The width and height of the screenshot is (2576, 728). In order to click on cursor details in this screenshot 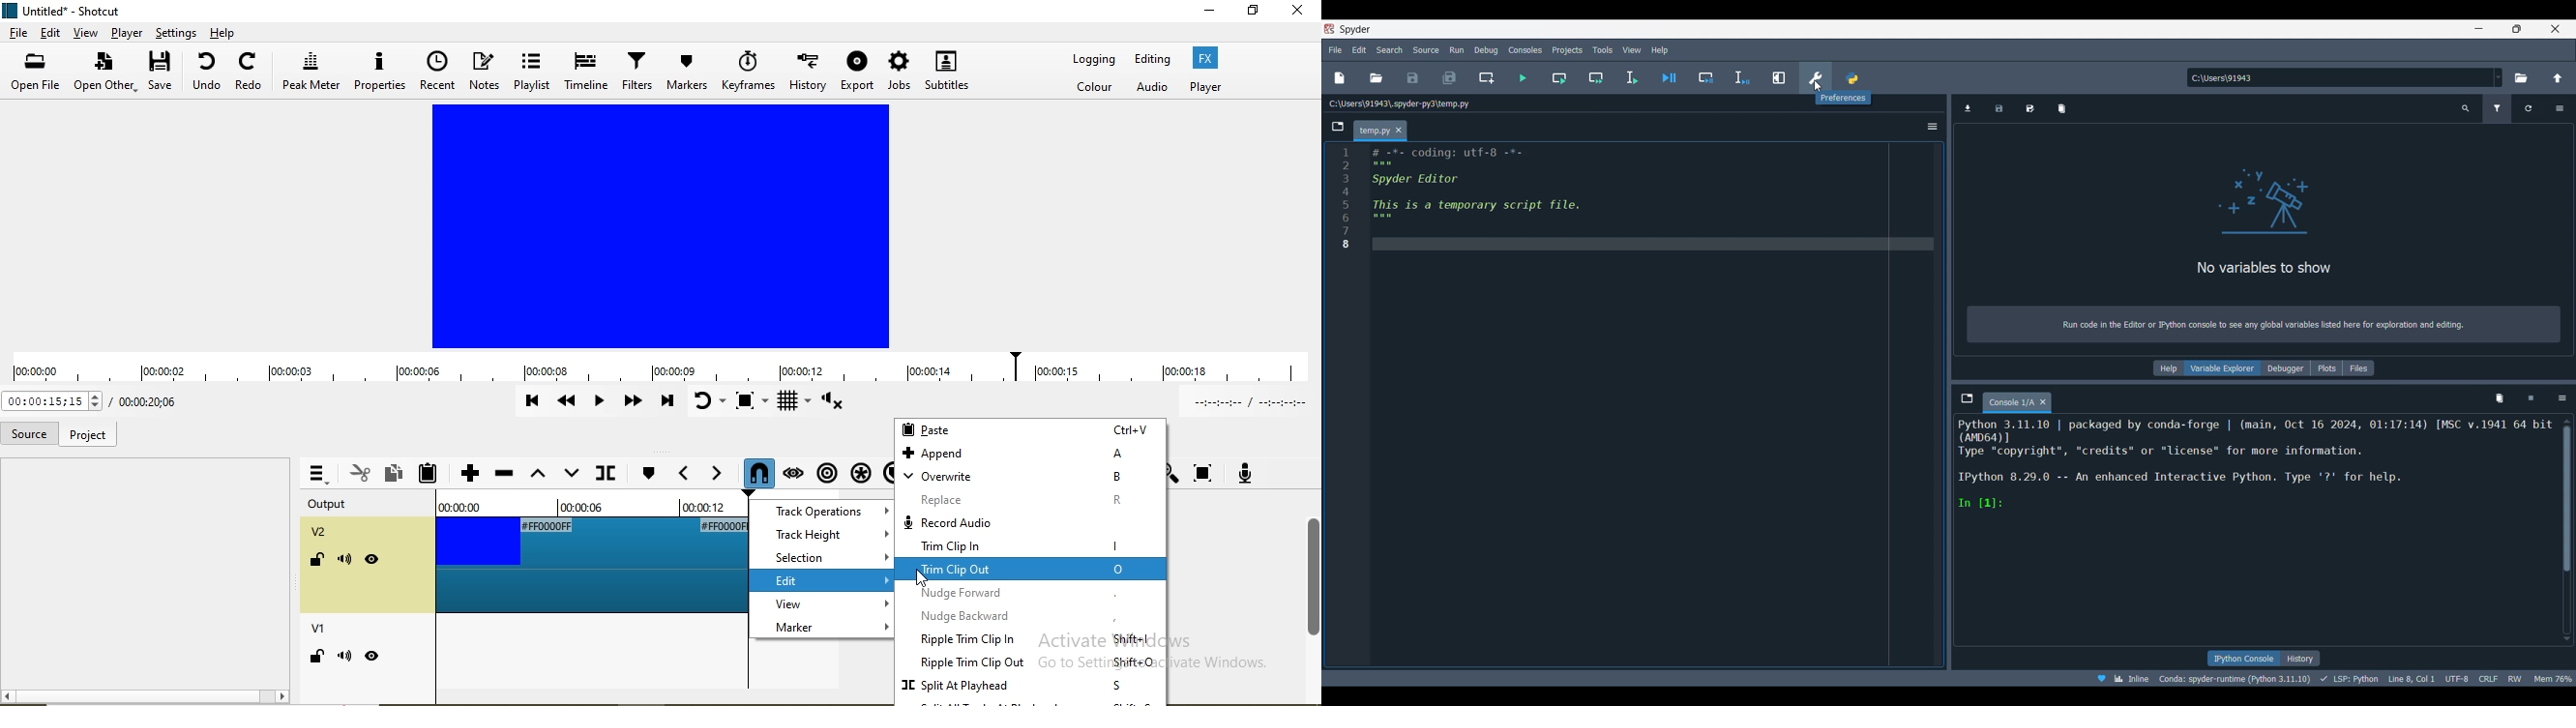, I will do `click(2413, 678)`.